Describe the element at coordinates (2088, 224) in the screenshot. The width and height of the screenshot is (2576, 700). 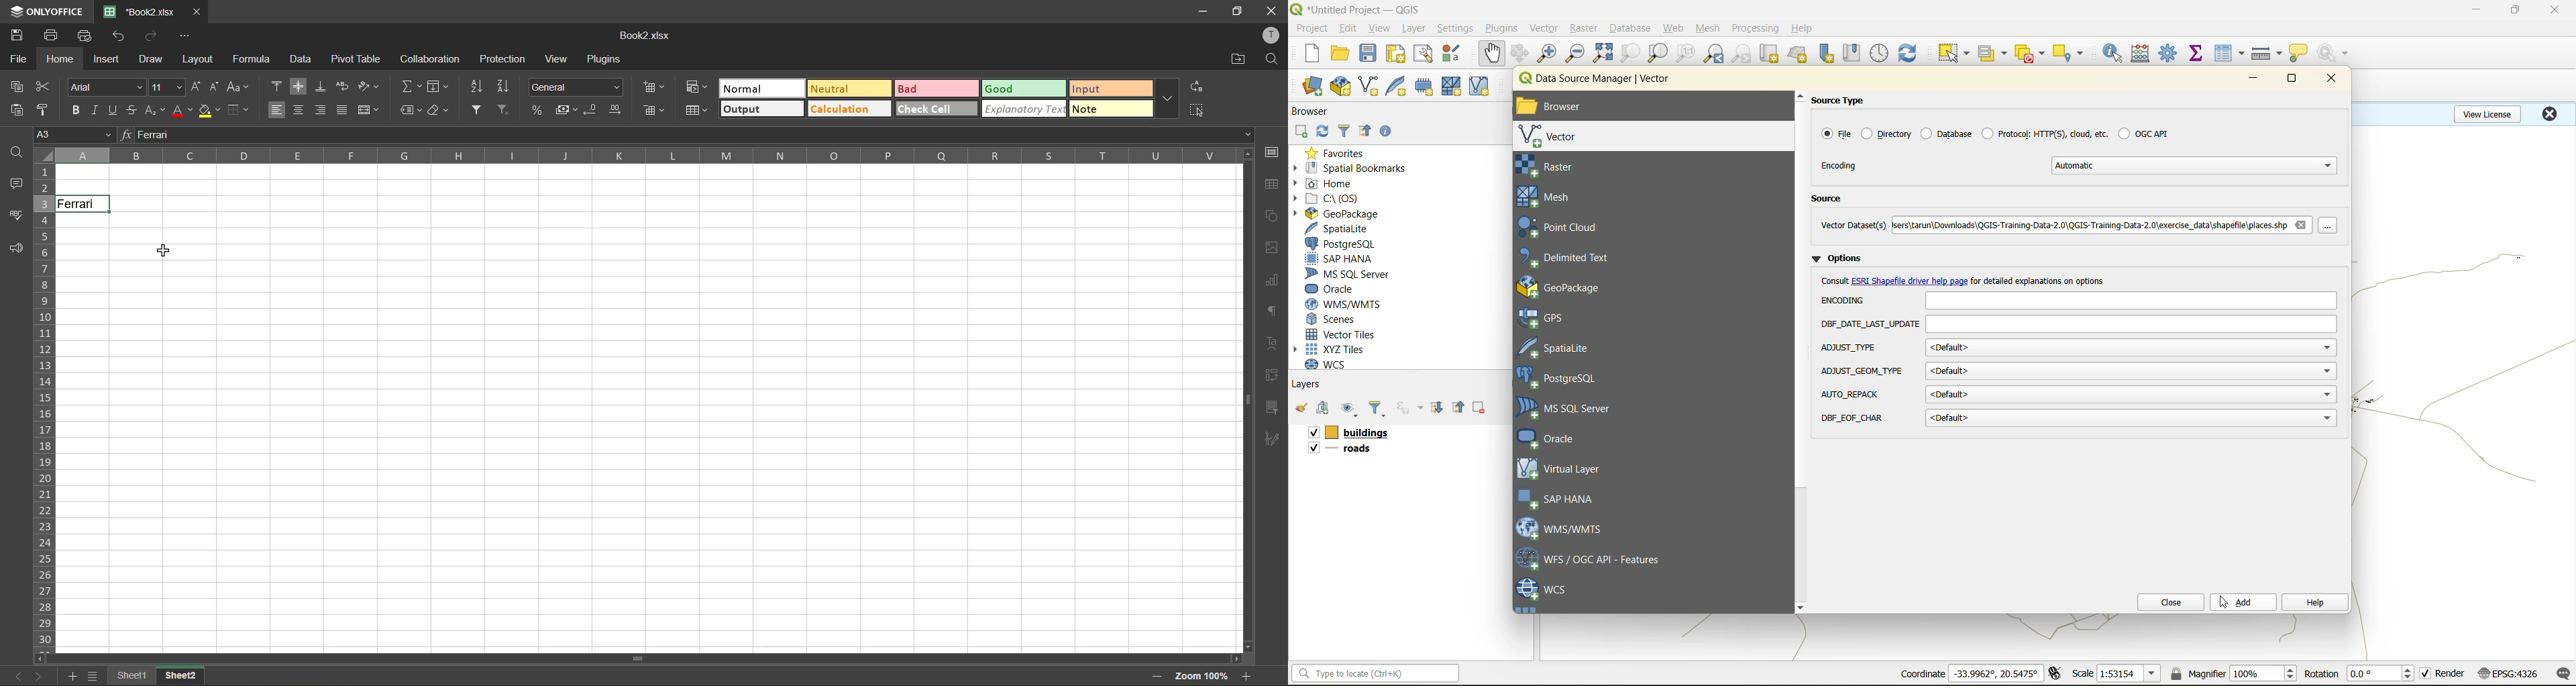
I see `vector dataset` at that location.